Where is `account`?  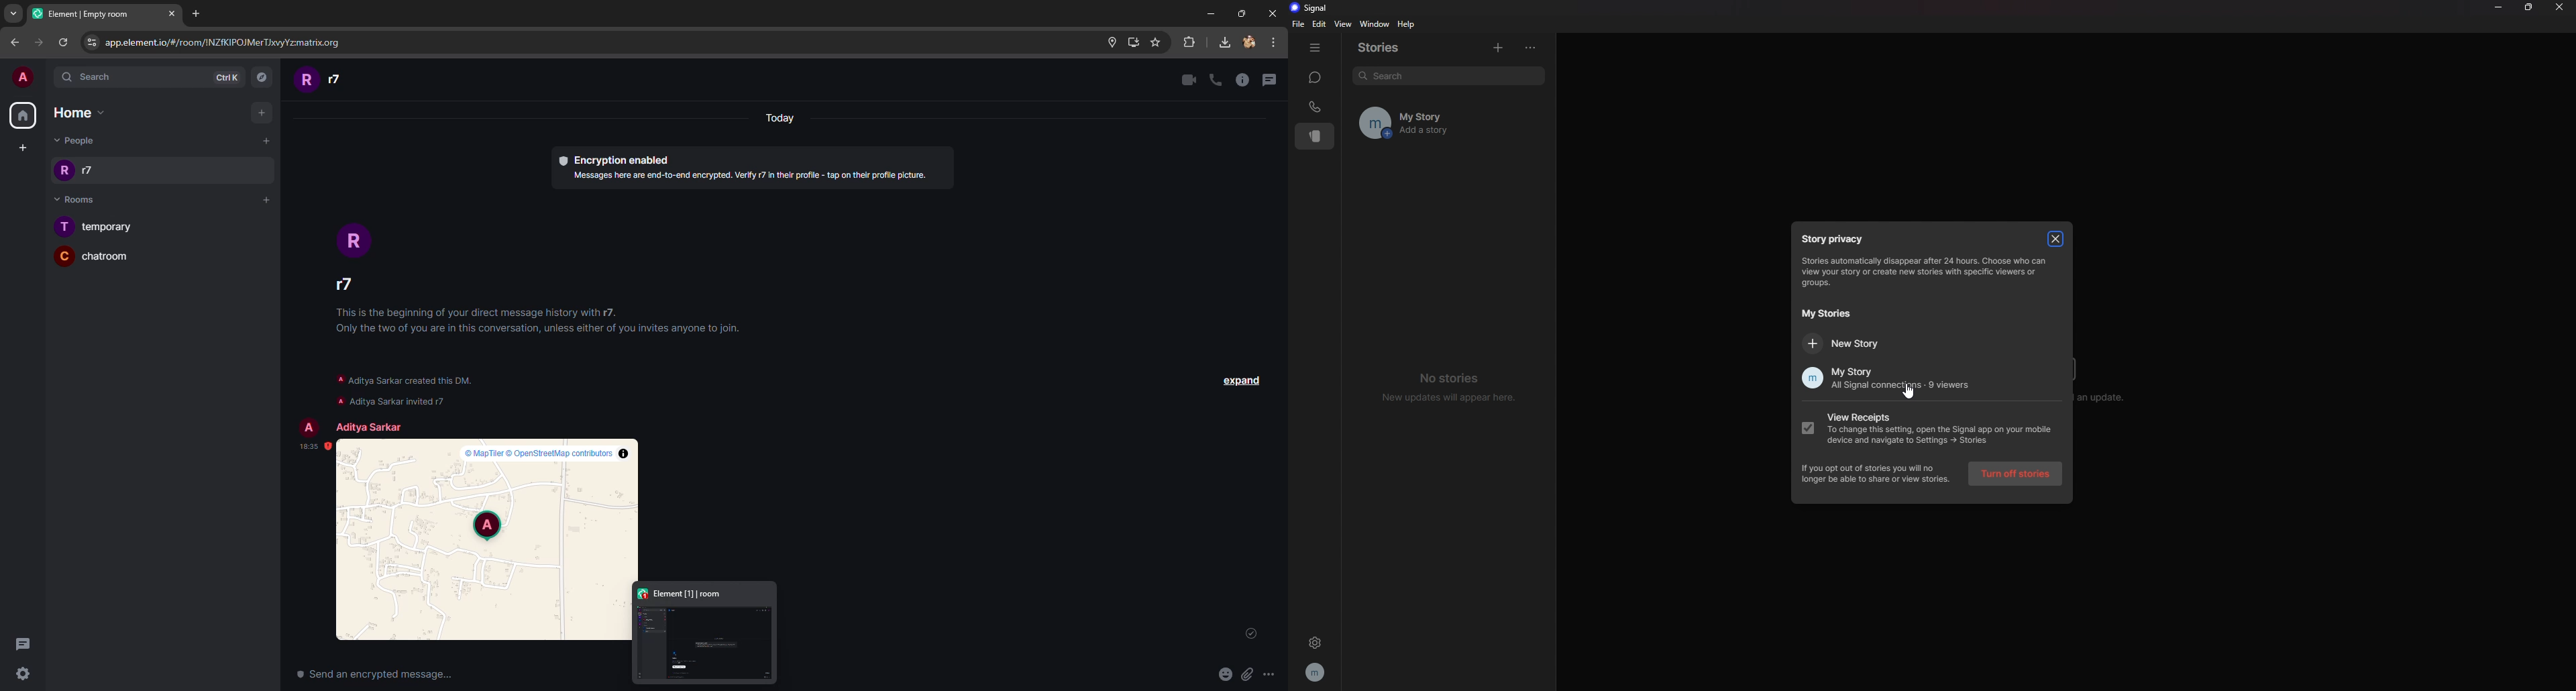 account is located at coordinates (1248, 42).